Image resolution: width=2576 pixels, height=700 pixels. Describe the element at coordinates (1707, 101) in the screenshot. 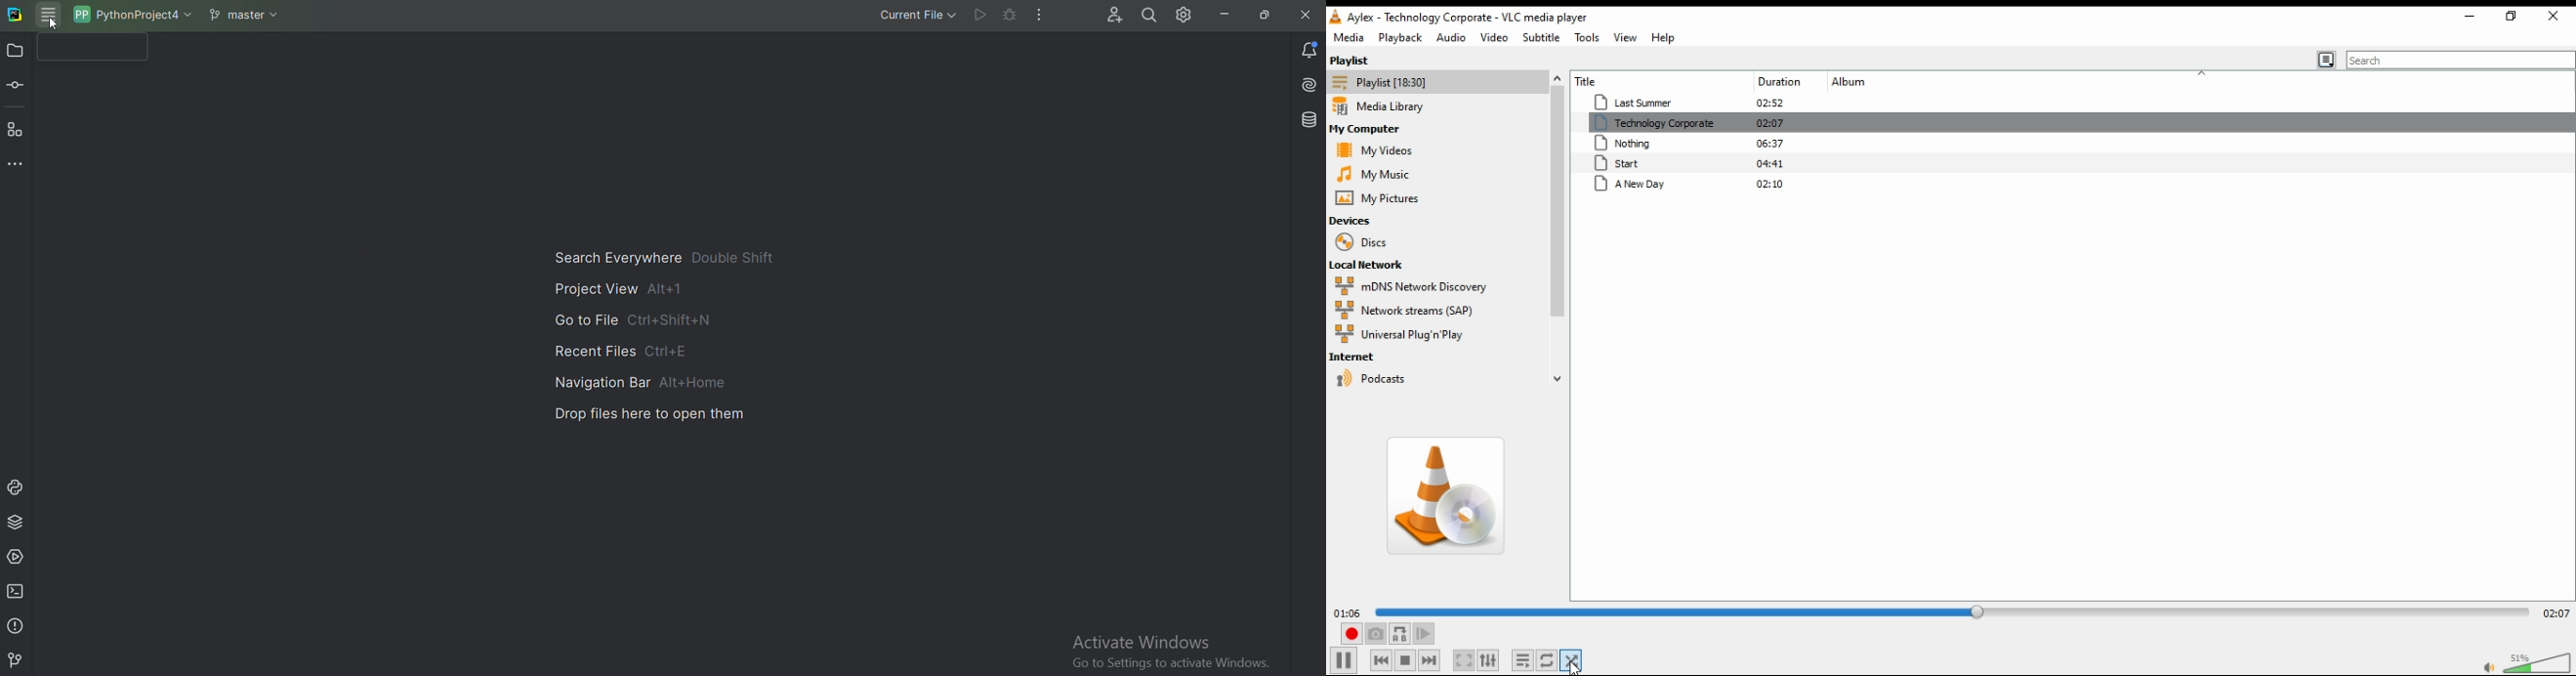

I see `Last summer` at that location.